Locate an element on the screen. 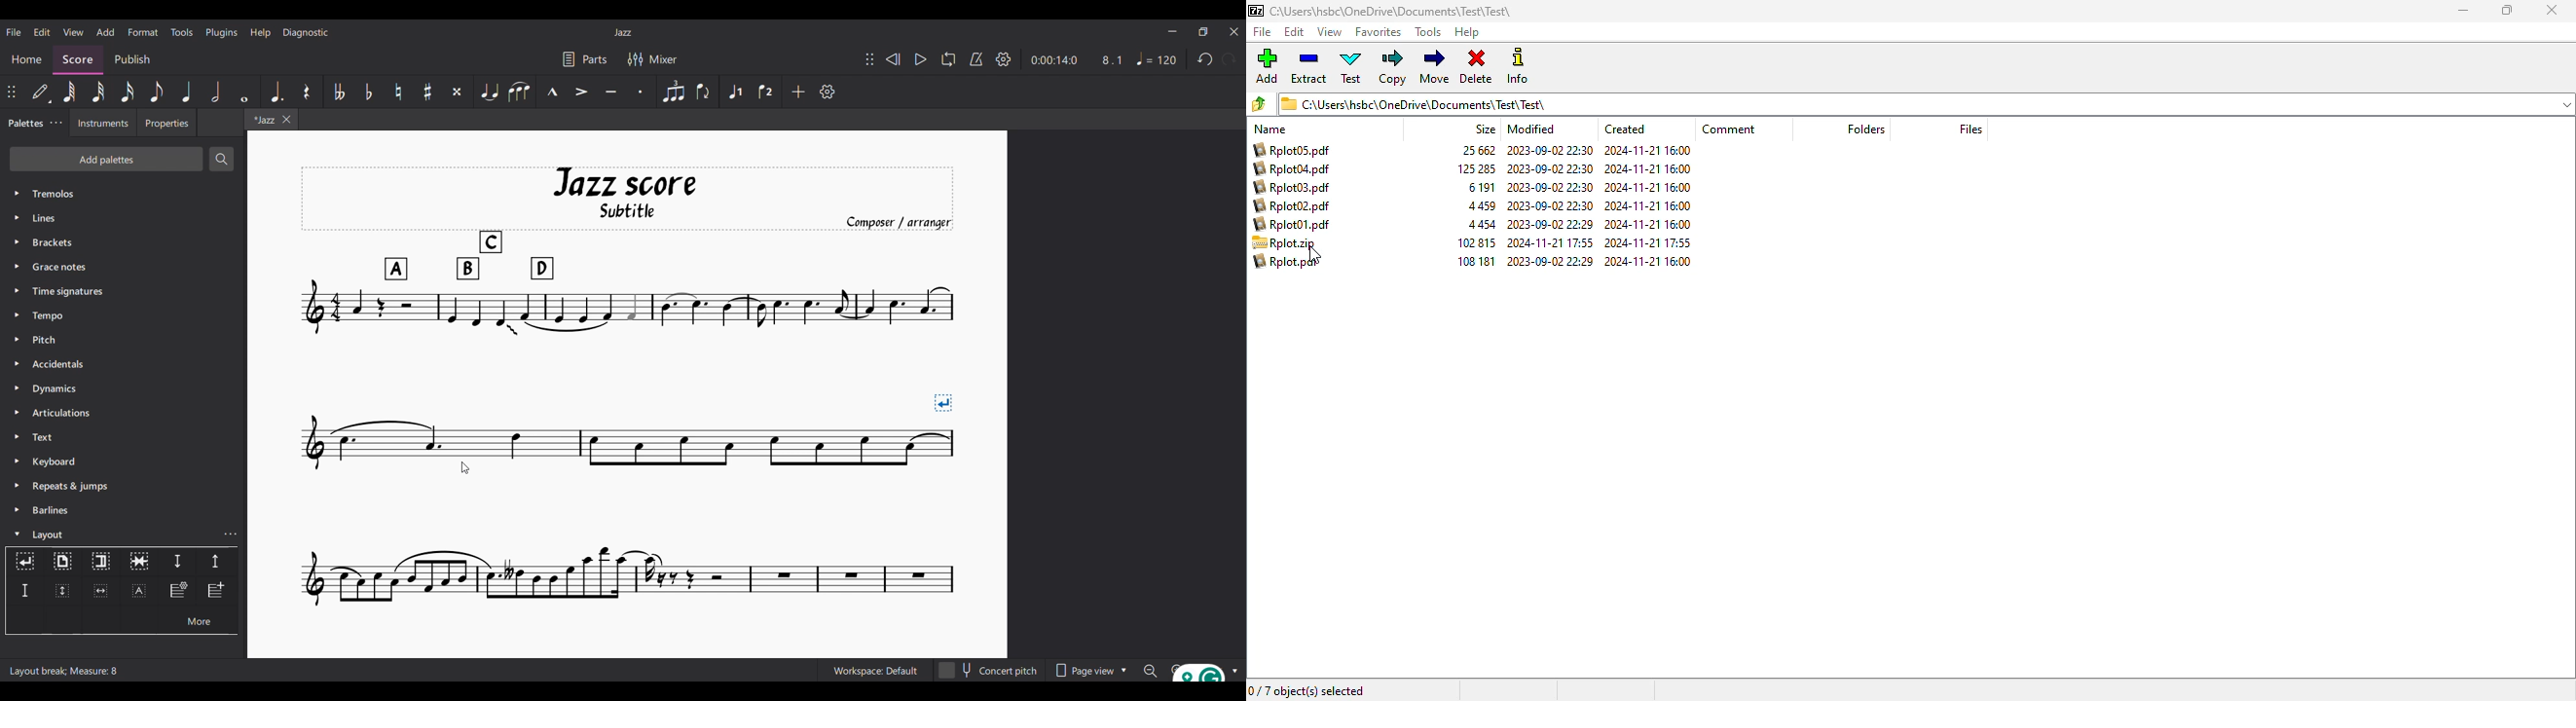 The height and width of the screenshot is (728, 2576). C:\Users\hsbc\ OneDrive\ Documents) Test\Test\ is located at coordinates (1926, 103).